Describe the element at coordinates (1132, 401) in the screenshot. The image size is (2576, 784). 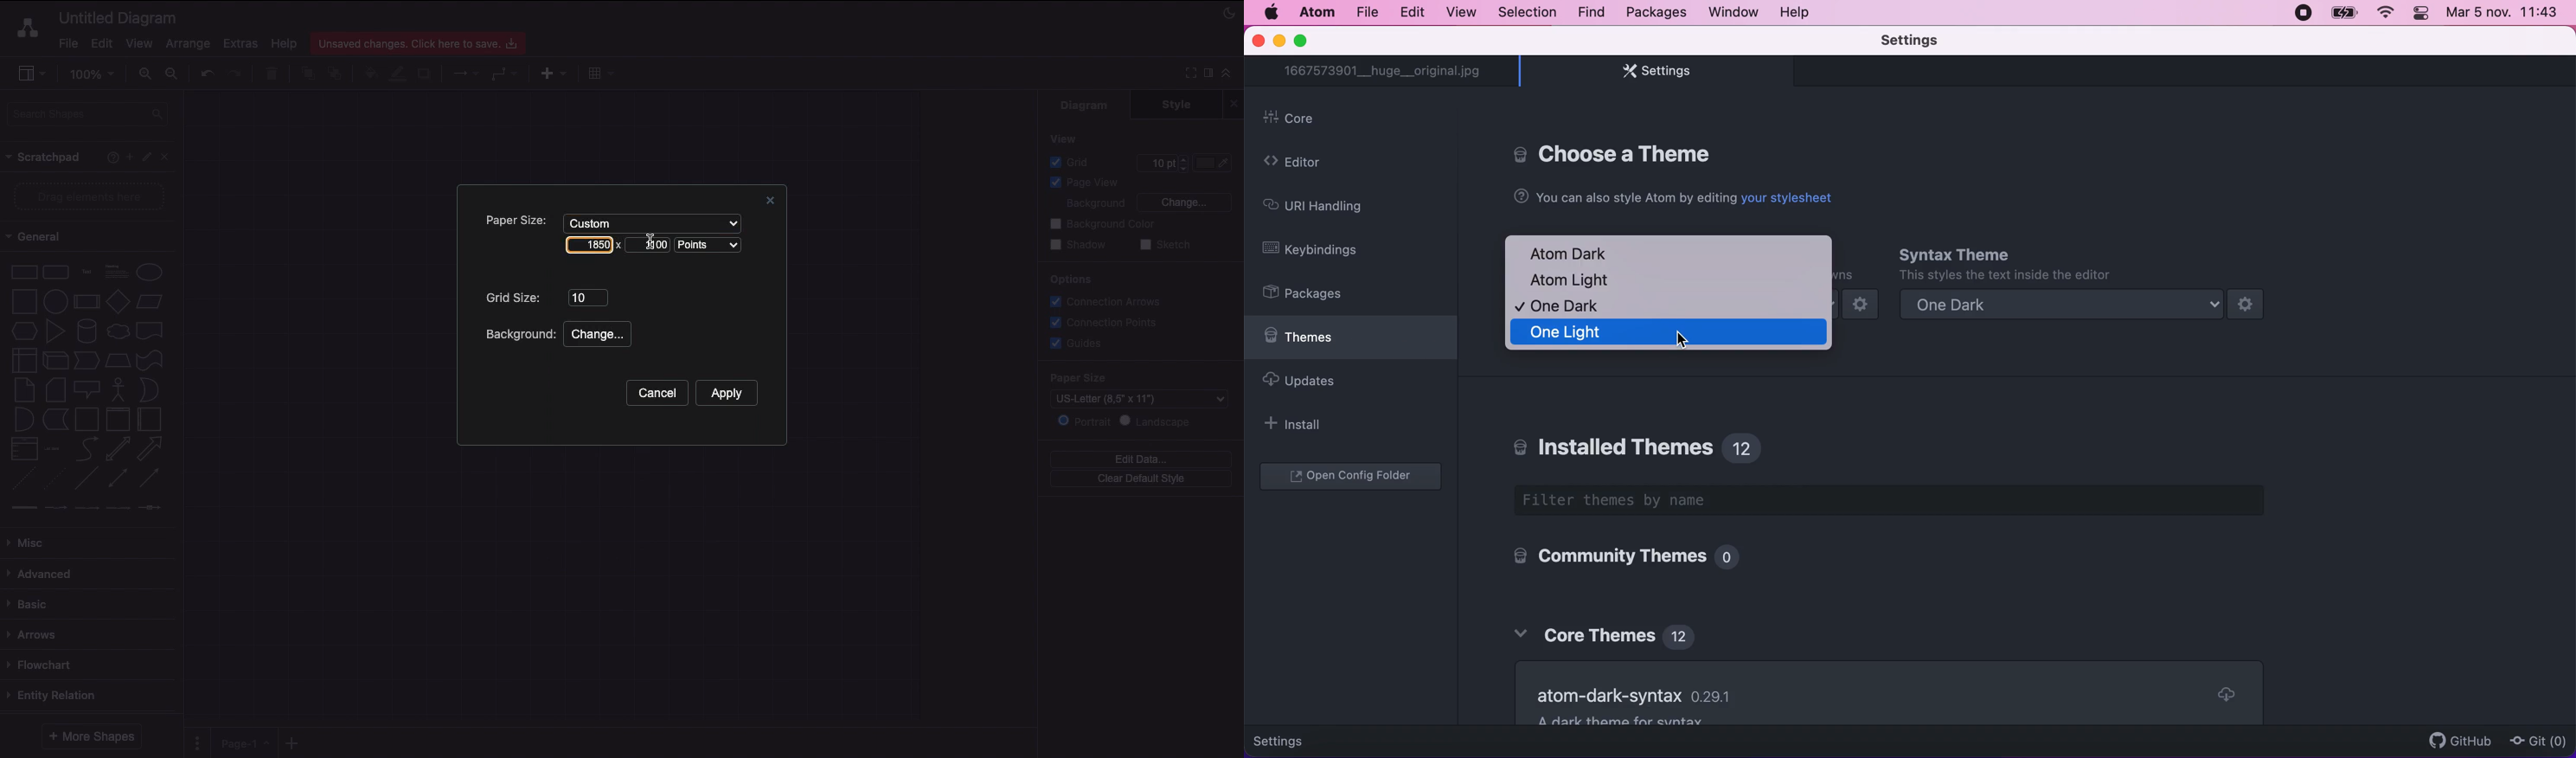
I see `US-Letter (8.5" x 11")` at that location.